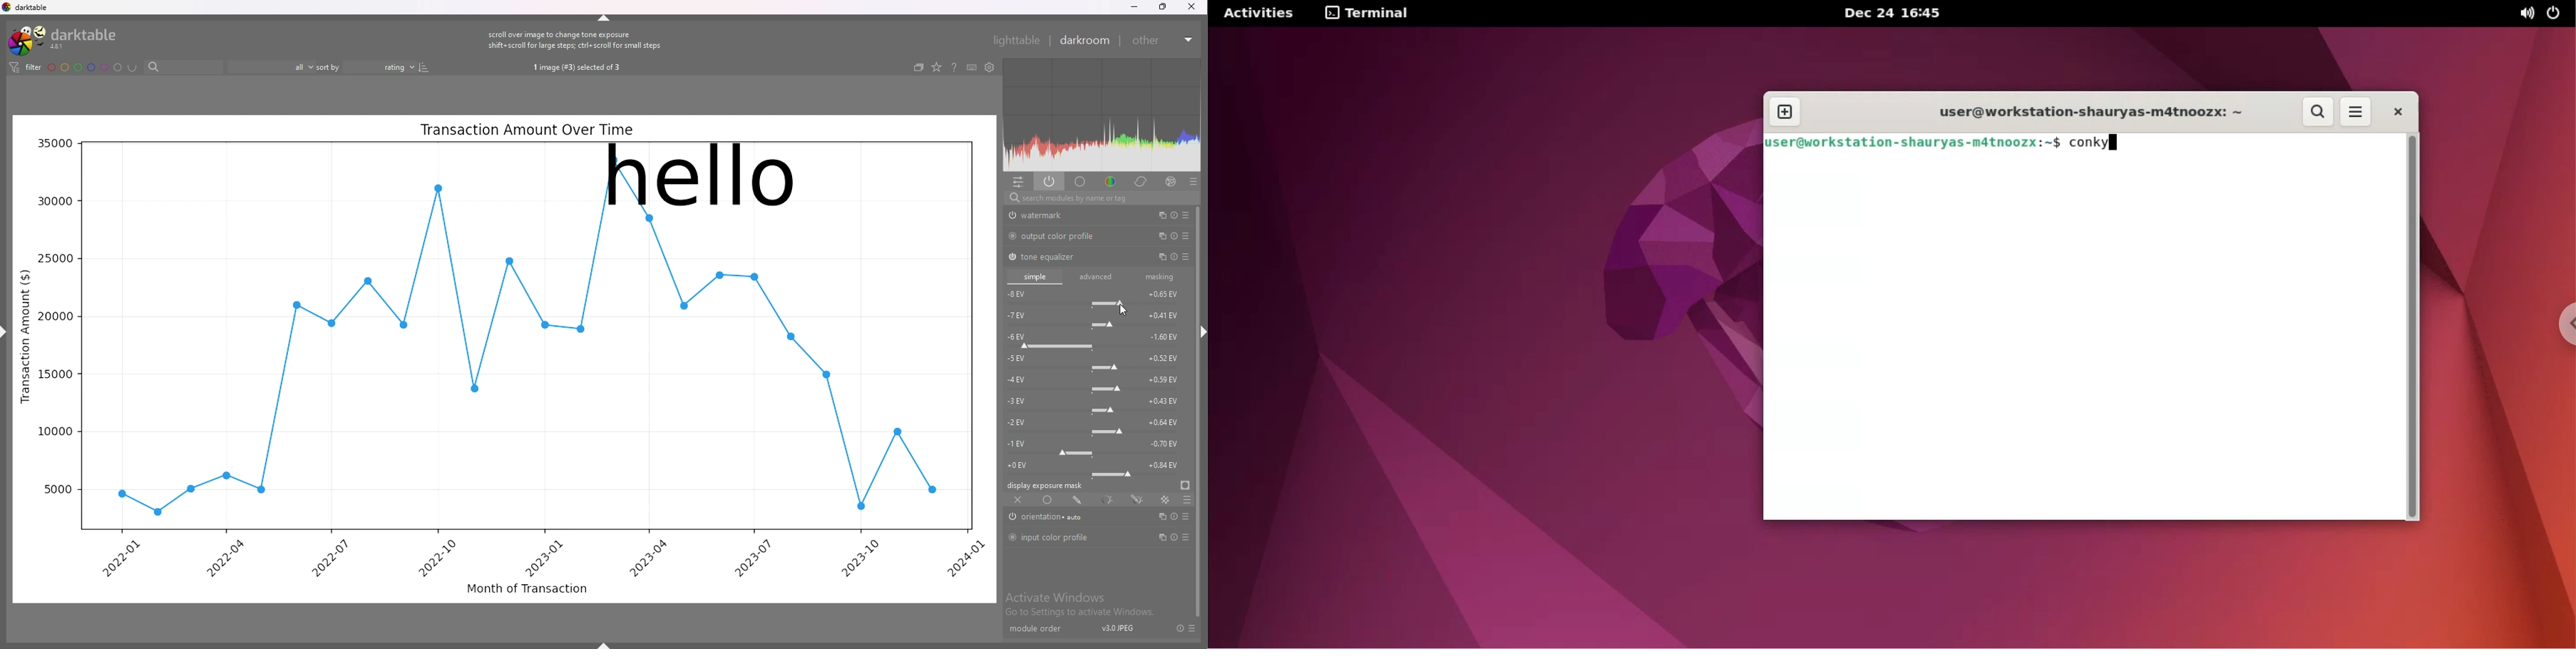 This screenshot has width=2576, height=672. What do you see at coordinates (1100, 198) in the screenshot?
I see `search modules` at bounding box center [1100, 198].